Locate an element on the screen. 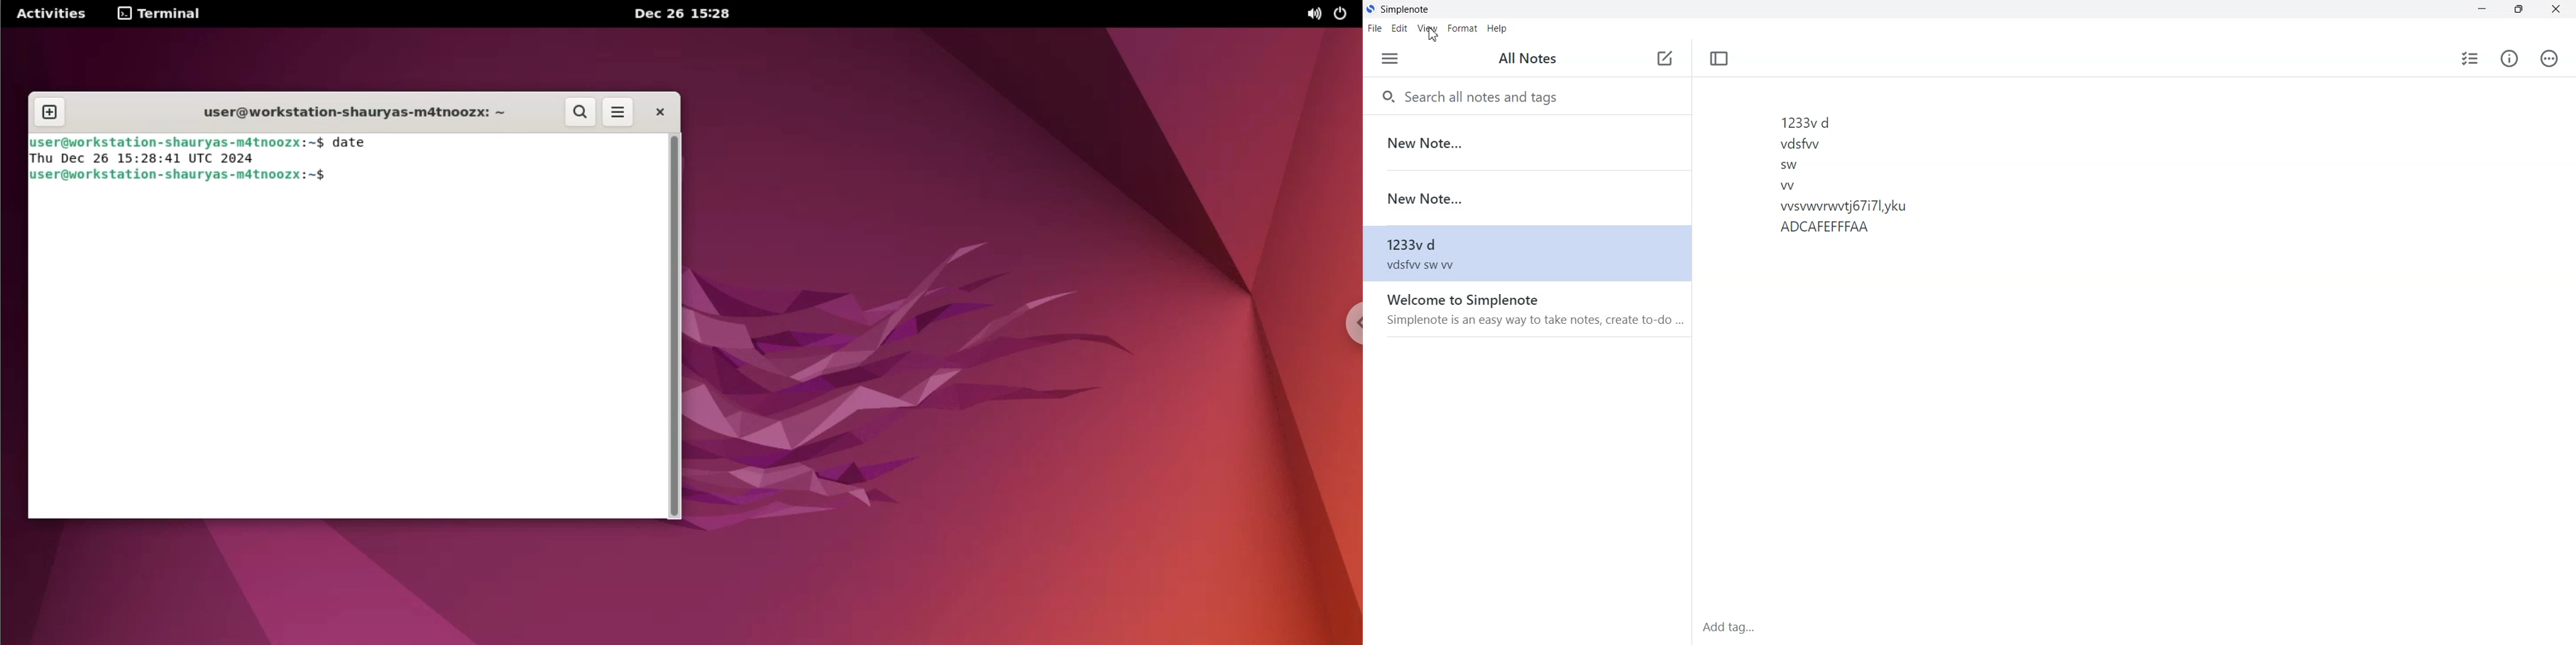 This screenshot has width=2576, height=672. Thu Dec 26 15:28:41 UTC 2024 is located at coordinates (146, 158).